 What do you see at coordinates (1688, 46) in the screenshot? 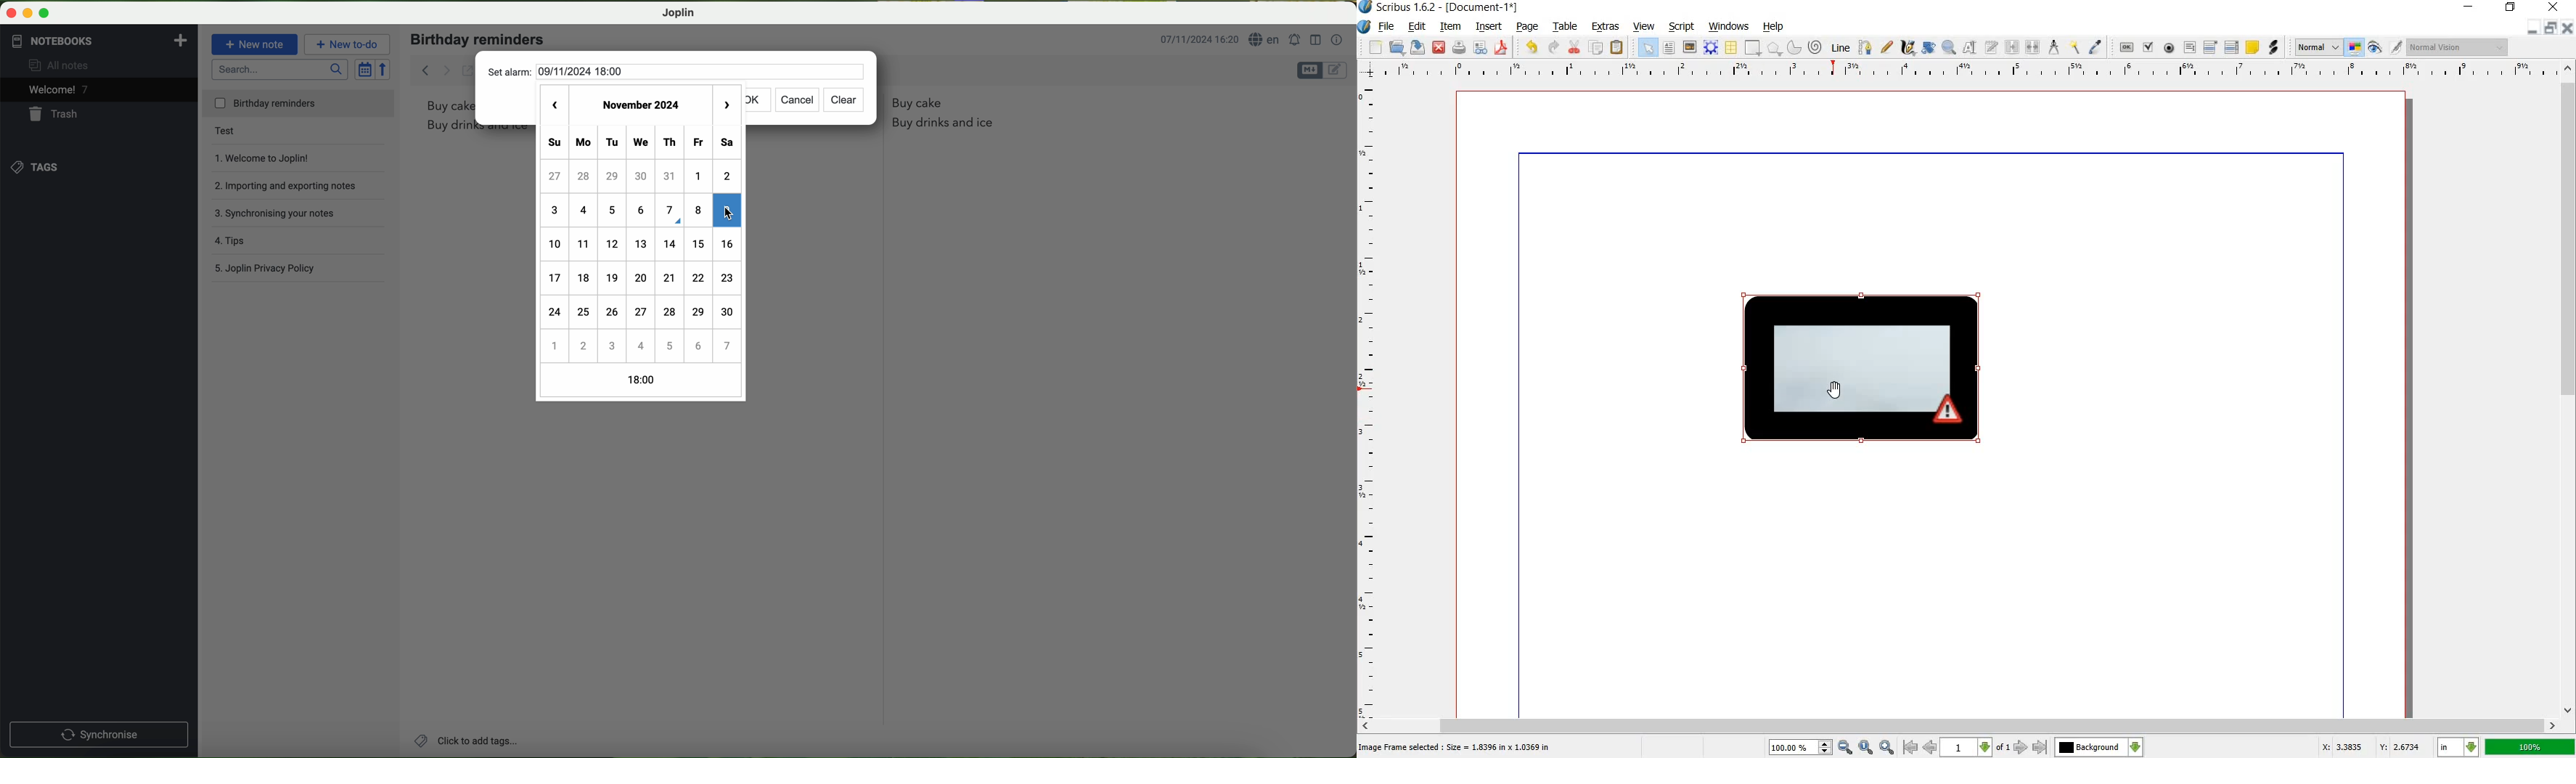
I see `image` at bounding box center [1688, 46].